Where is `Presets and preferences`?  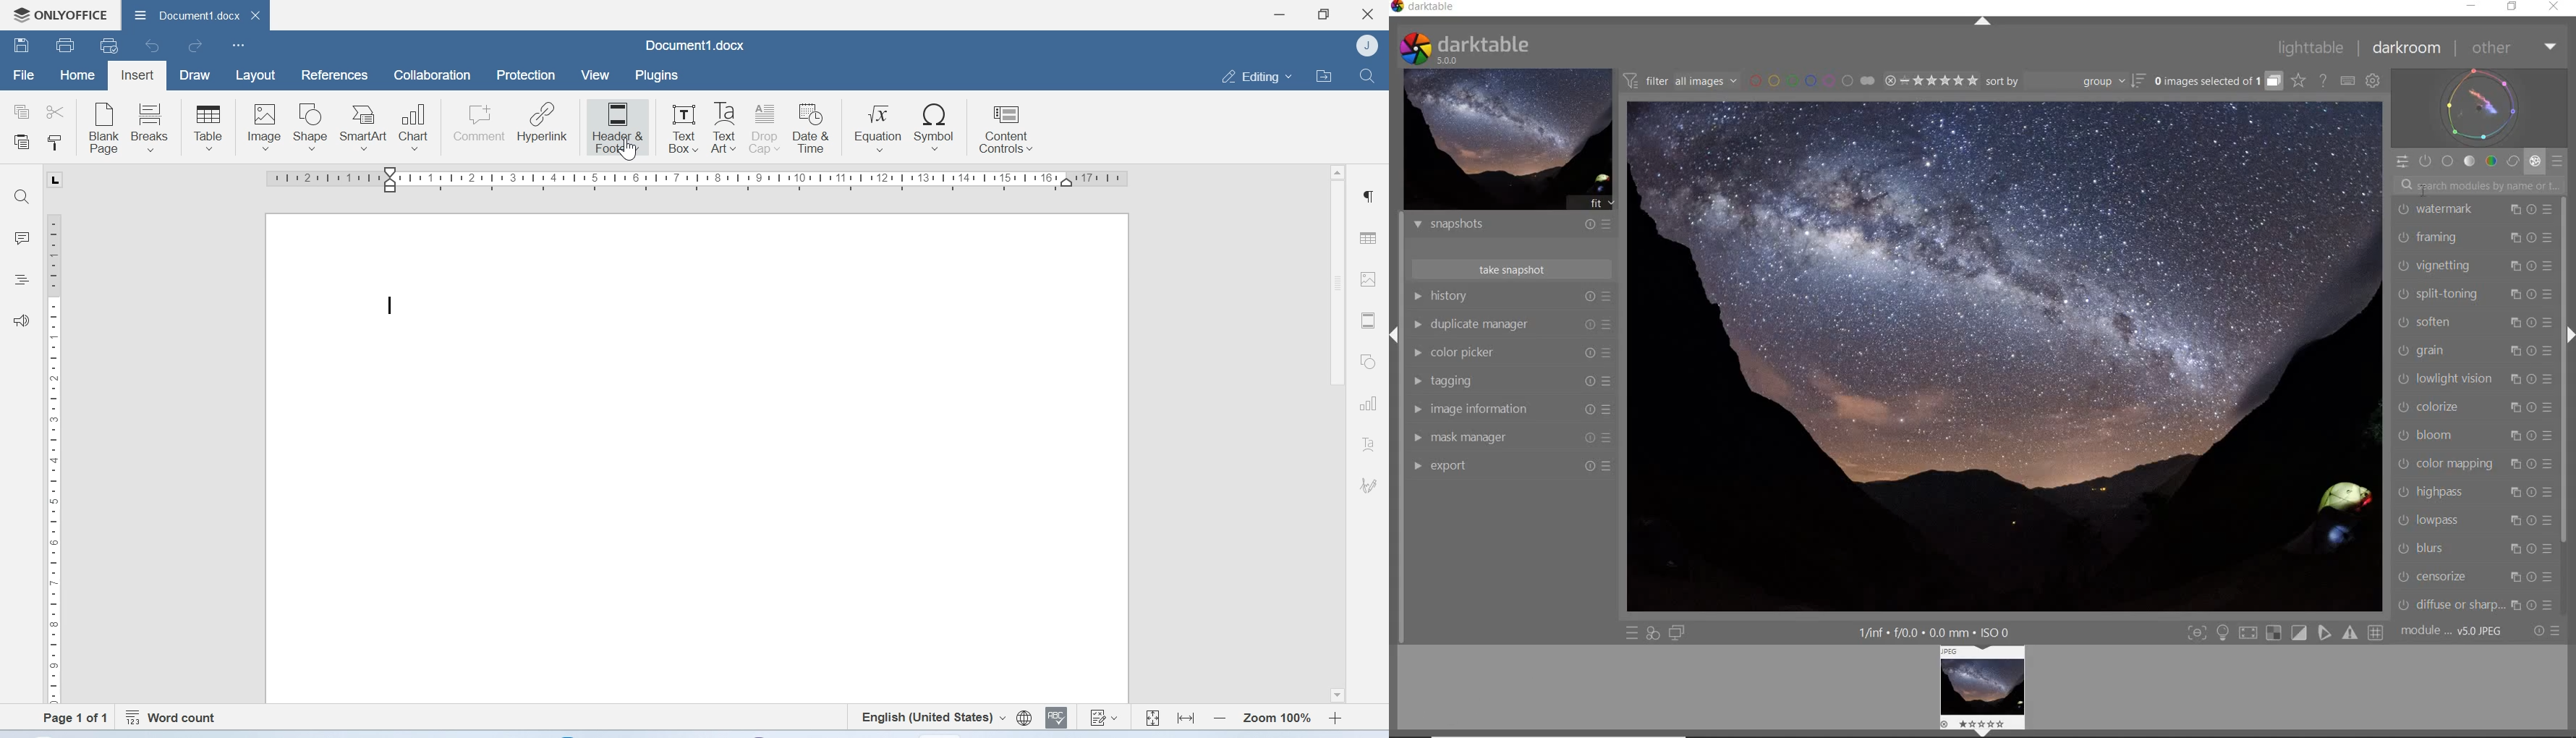
Presets and preferences is located at coordinates (1609, 380).